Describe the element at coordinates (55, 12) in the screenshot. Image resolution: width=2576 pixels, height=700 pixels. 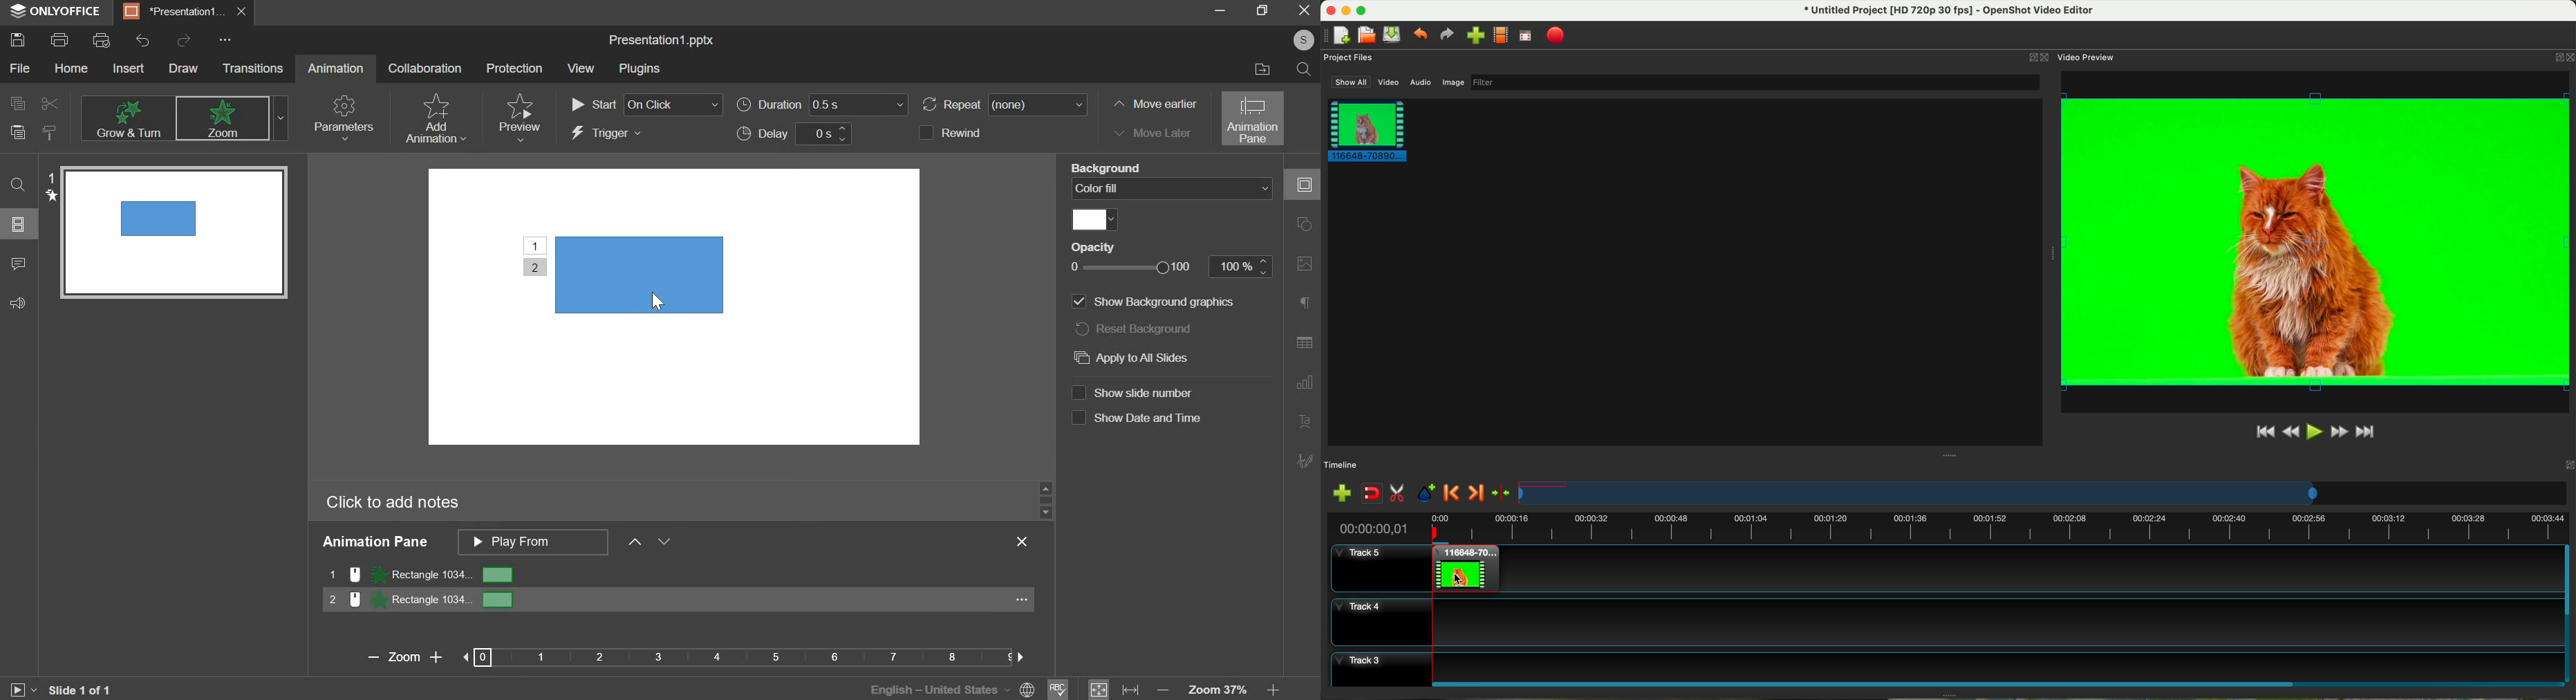
I see `onlyoffice` at that location.